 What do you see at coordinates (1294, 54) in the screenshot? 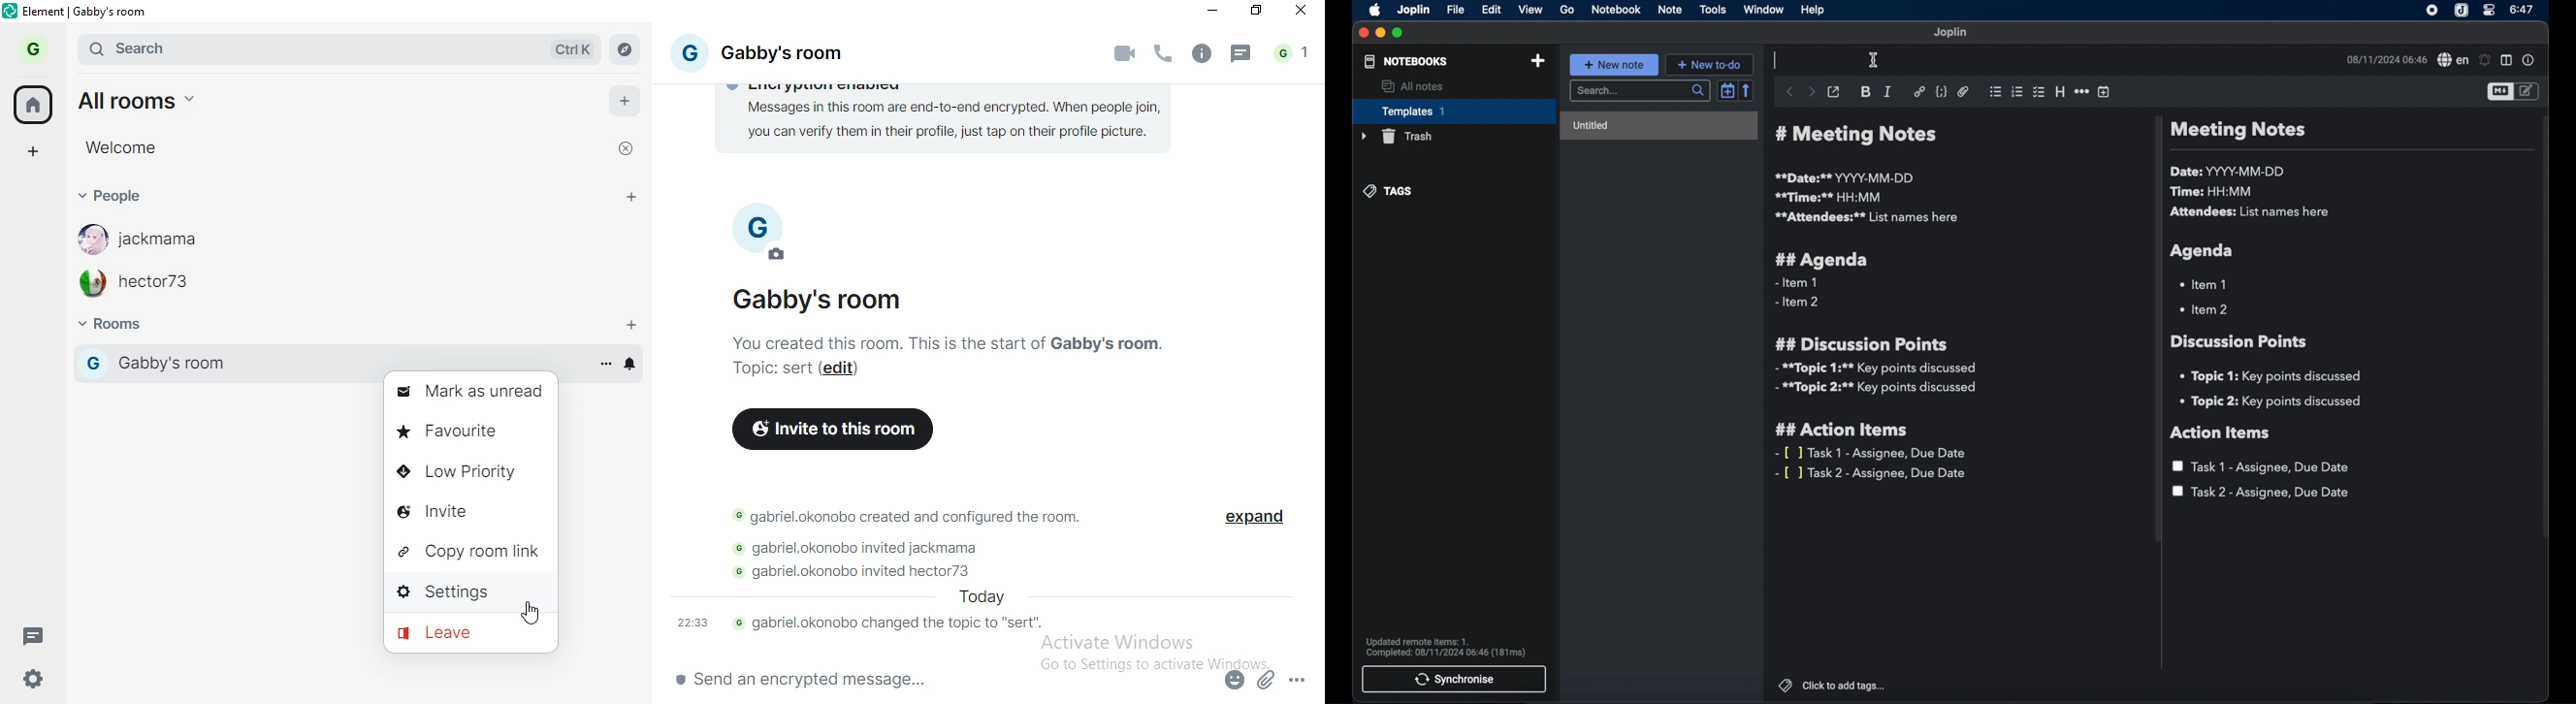
I see `notification` at bounding box center [1294, 54].